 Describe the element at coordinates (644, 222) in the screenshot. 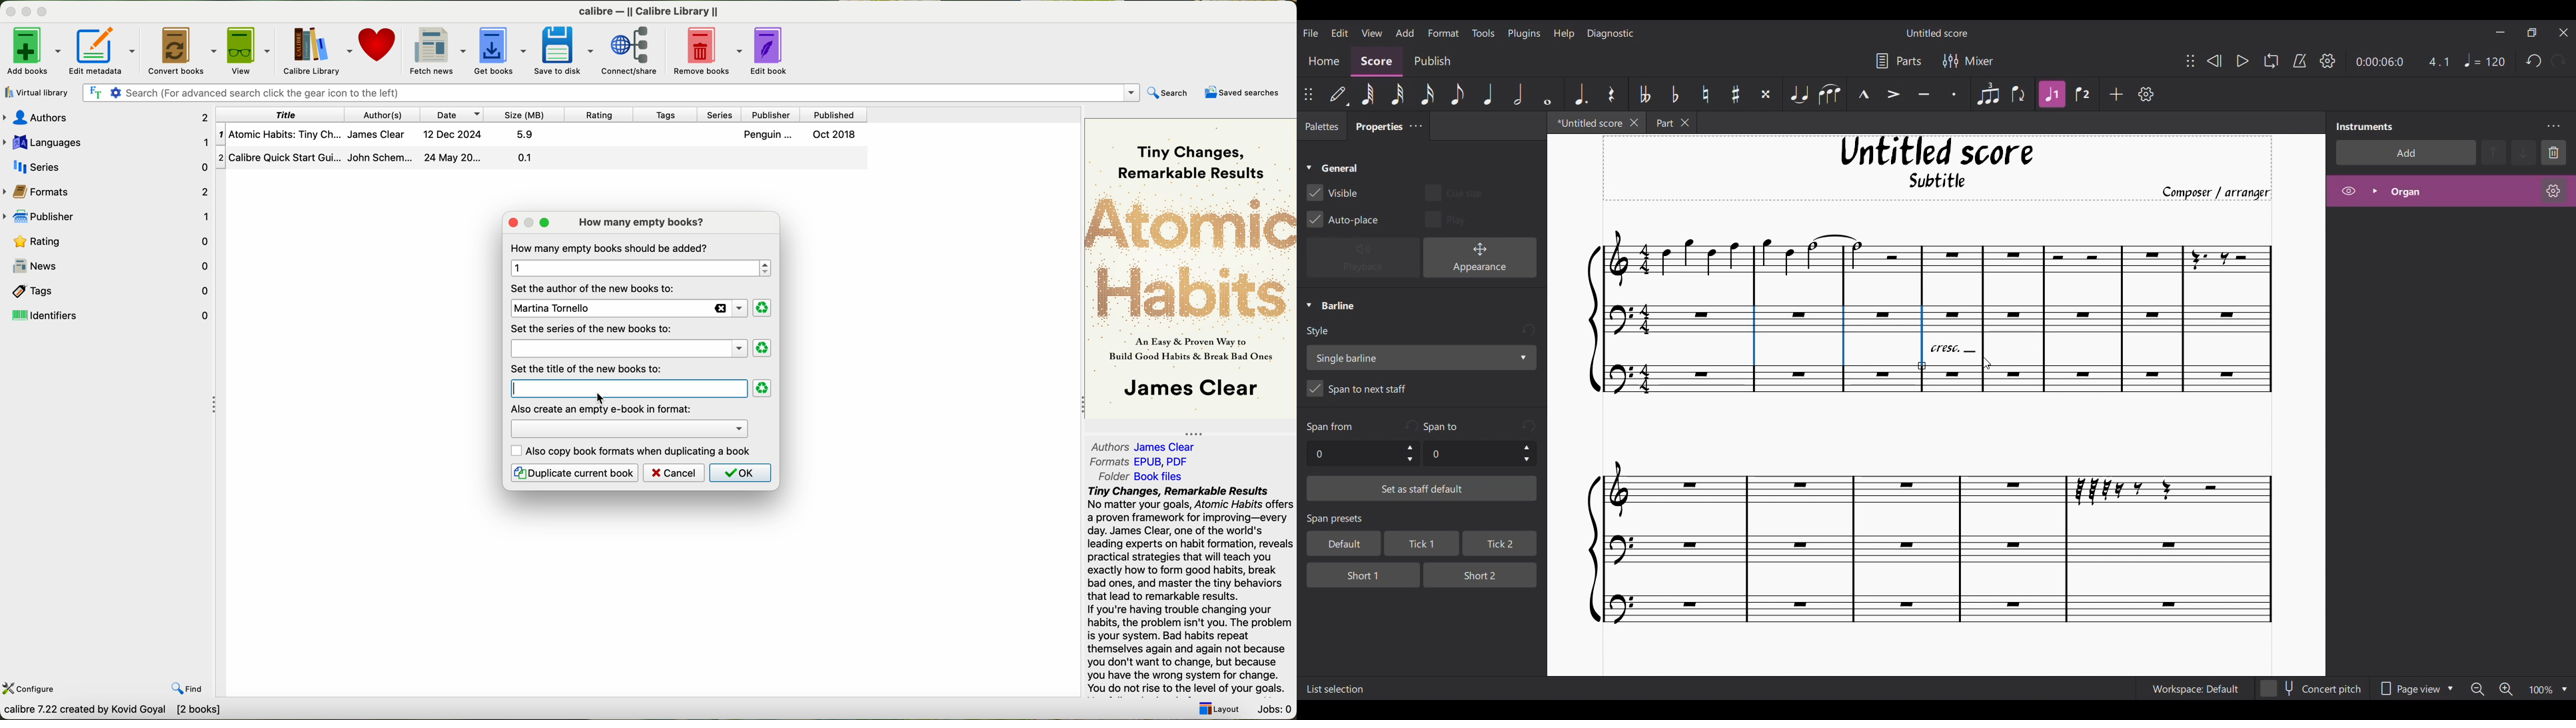

I see `how many empty books?` at that location.